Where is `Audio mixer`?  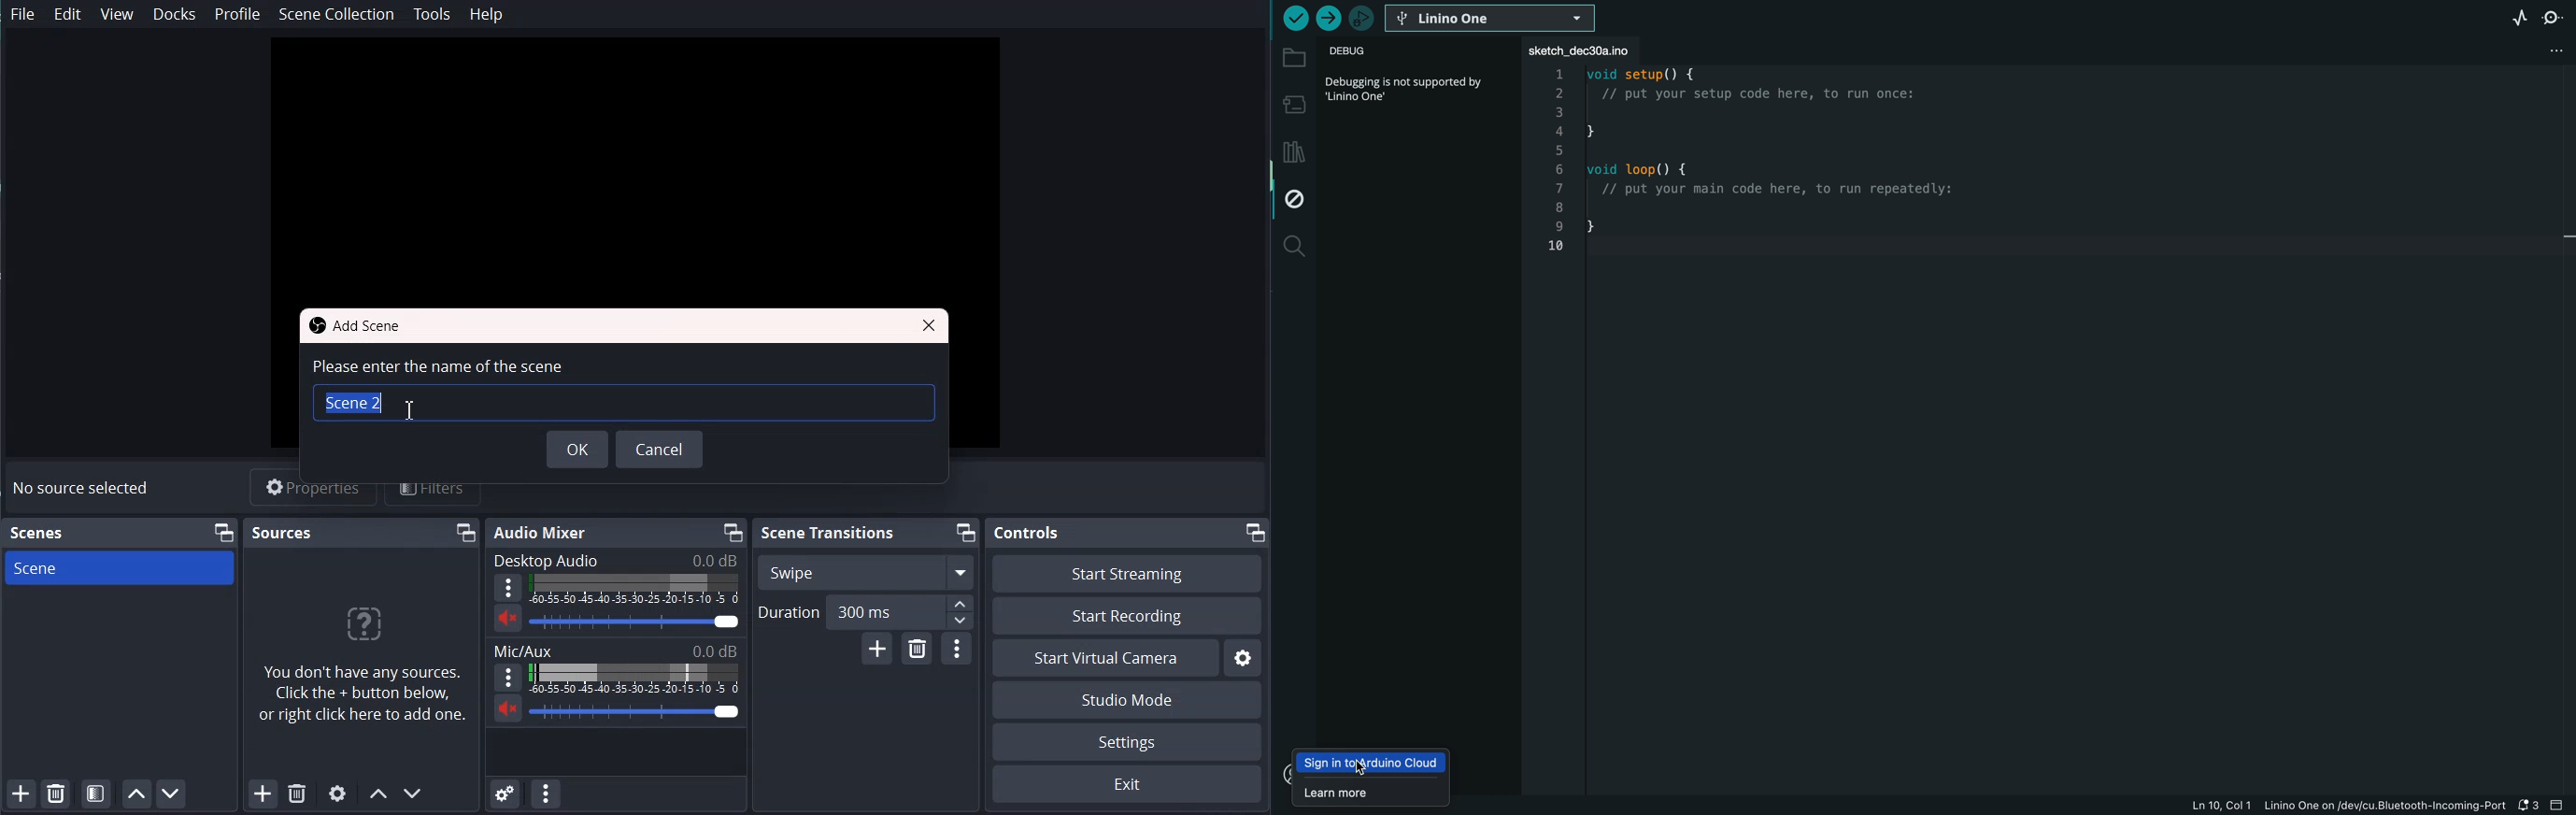
Audio mixer is located at coordinates (542, 533).